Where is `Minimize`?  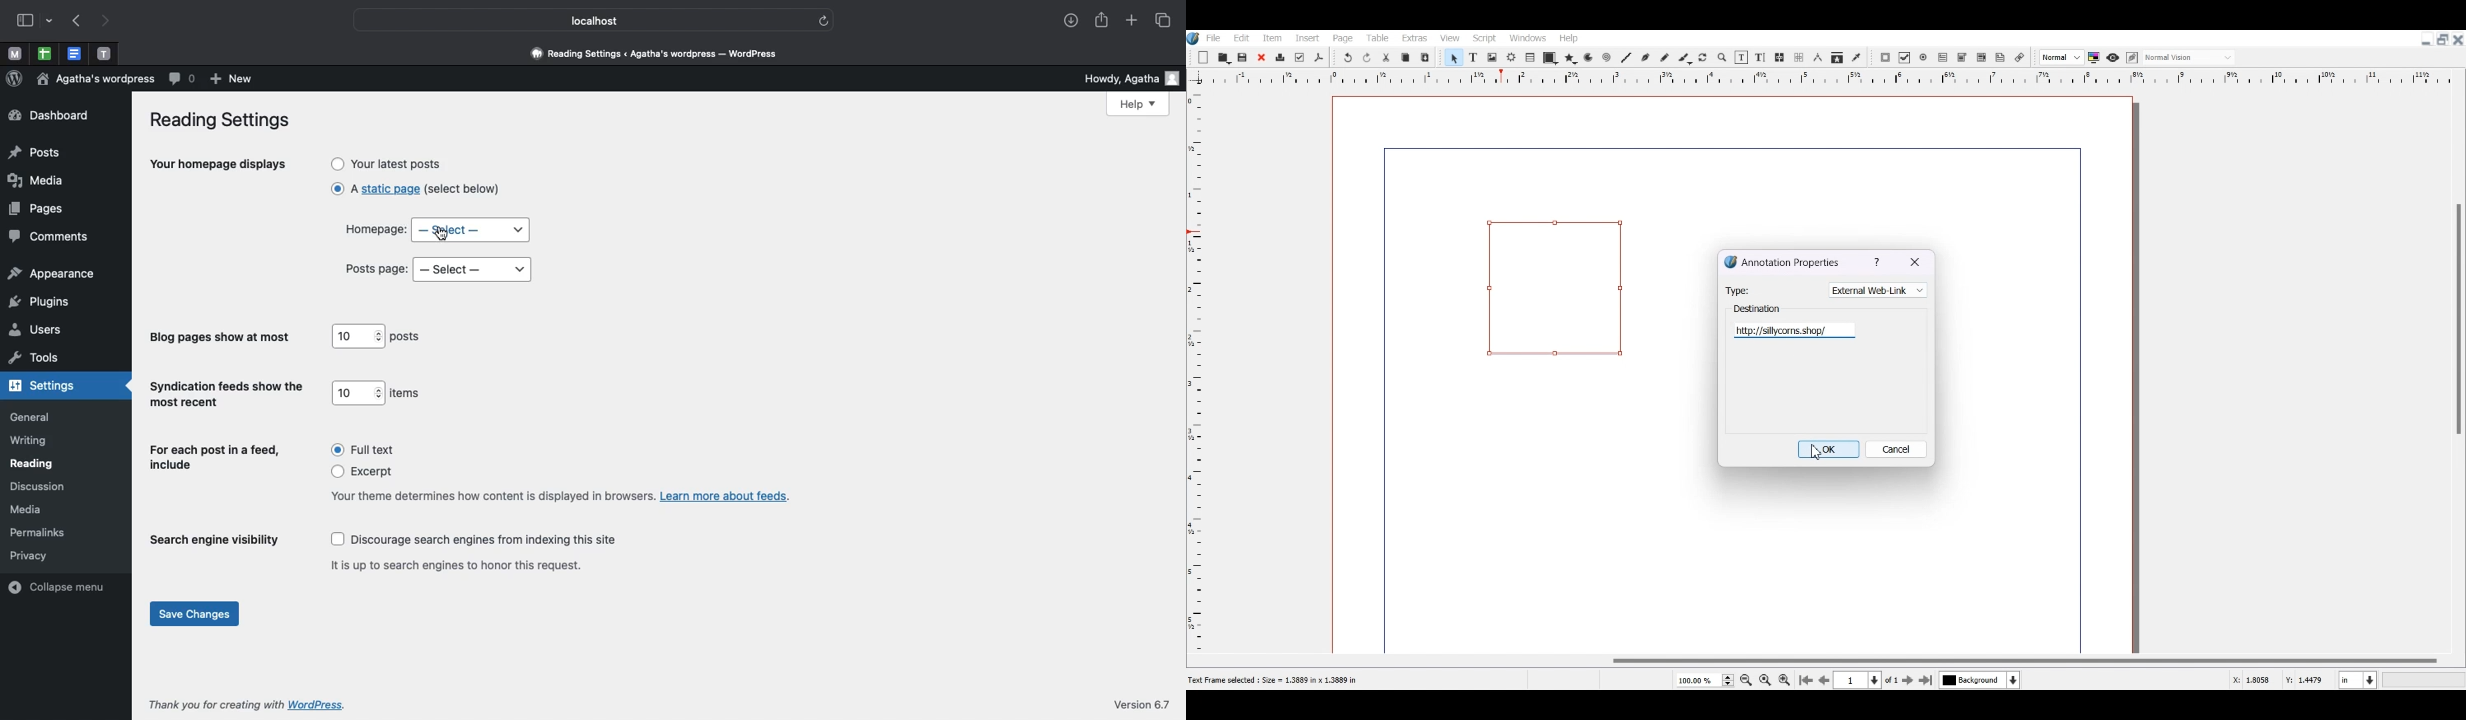
Minimize is located at coordinates (2426, 40).